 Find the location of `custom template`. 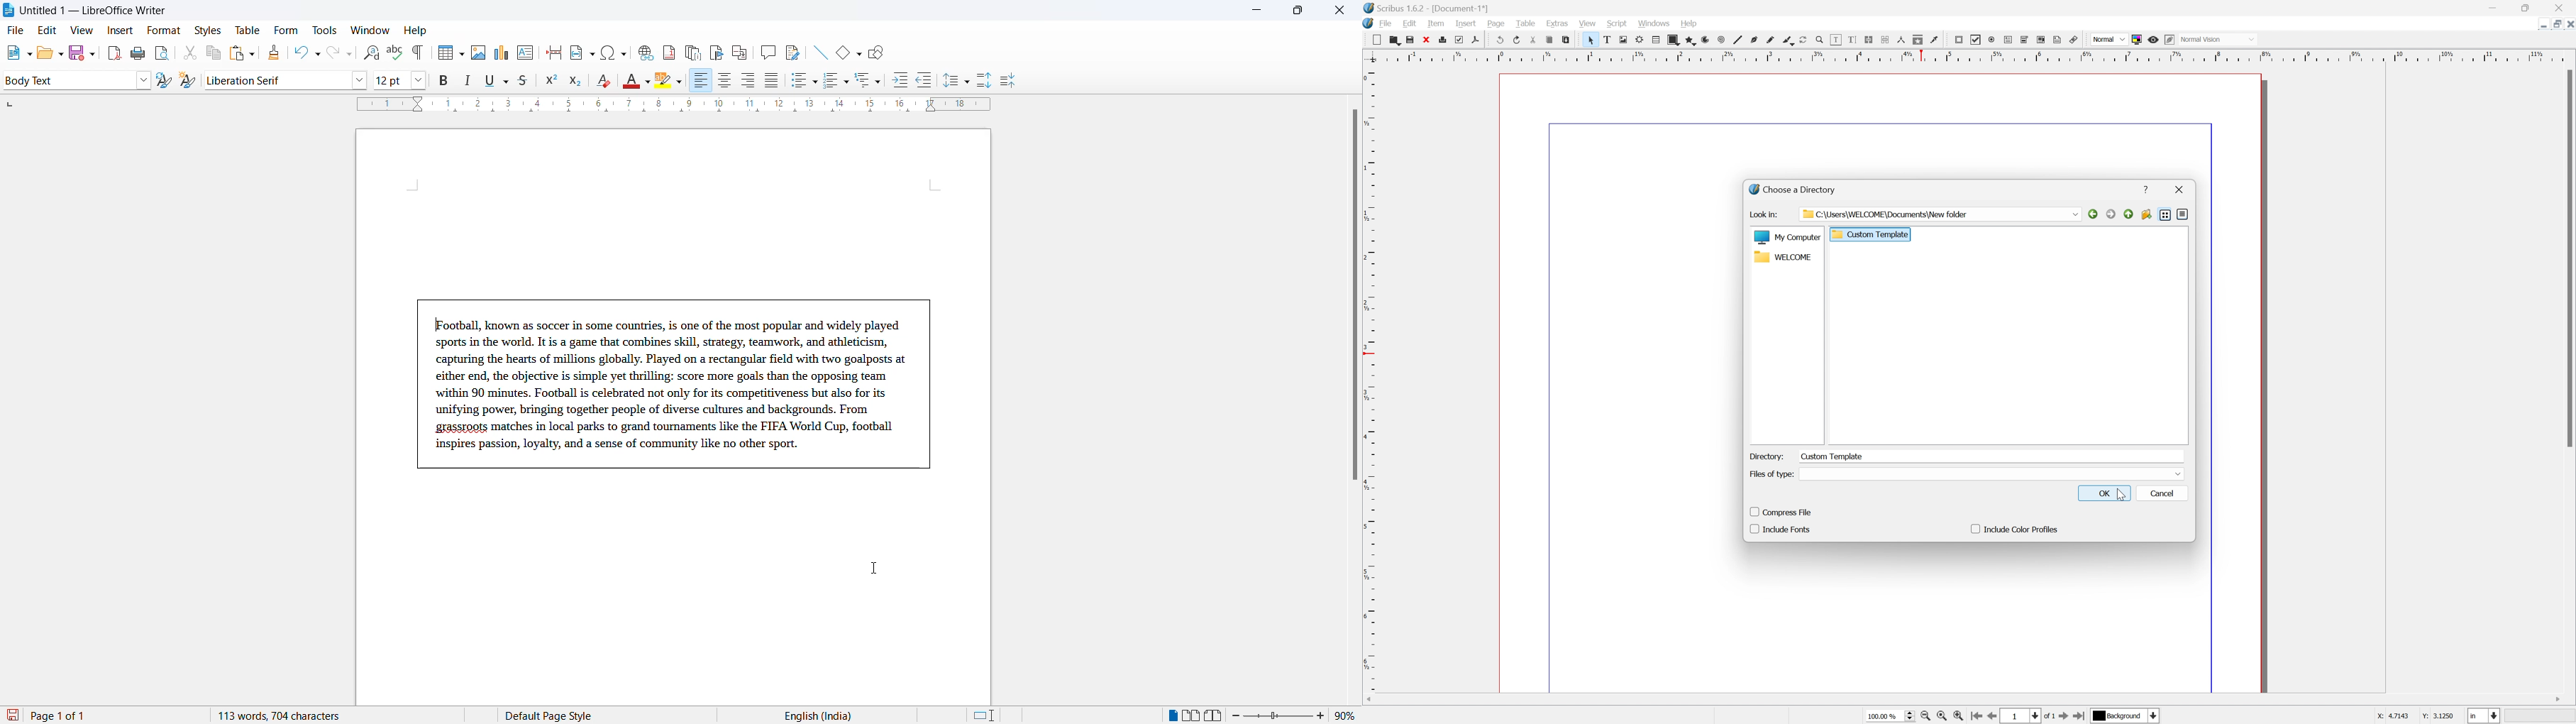

custom template is located at coordinates (1870, 234).